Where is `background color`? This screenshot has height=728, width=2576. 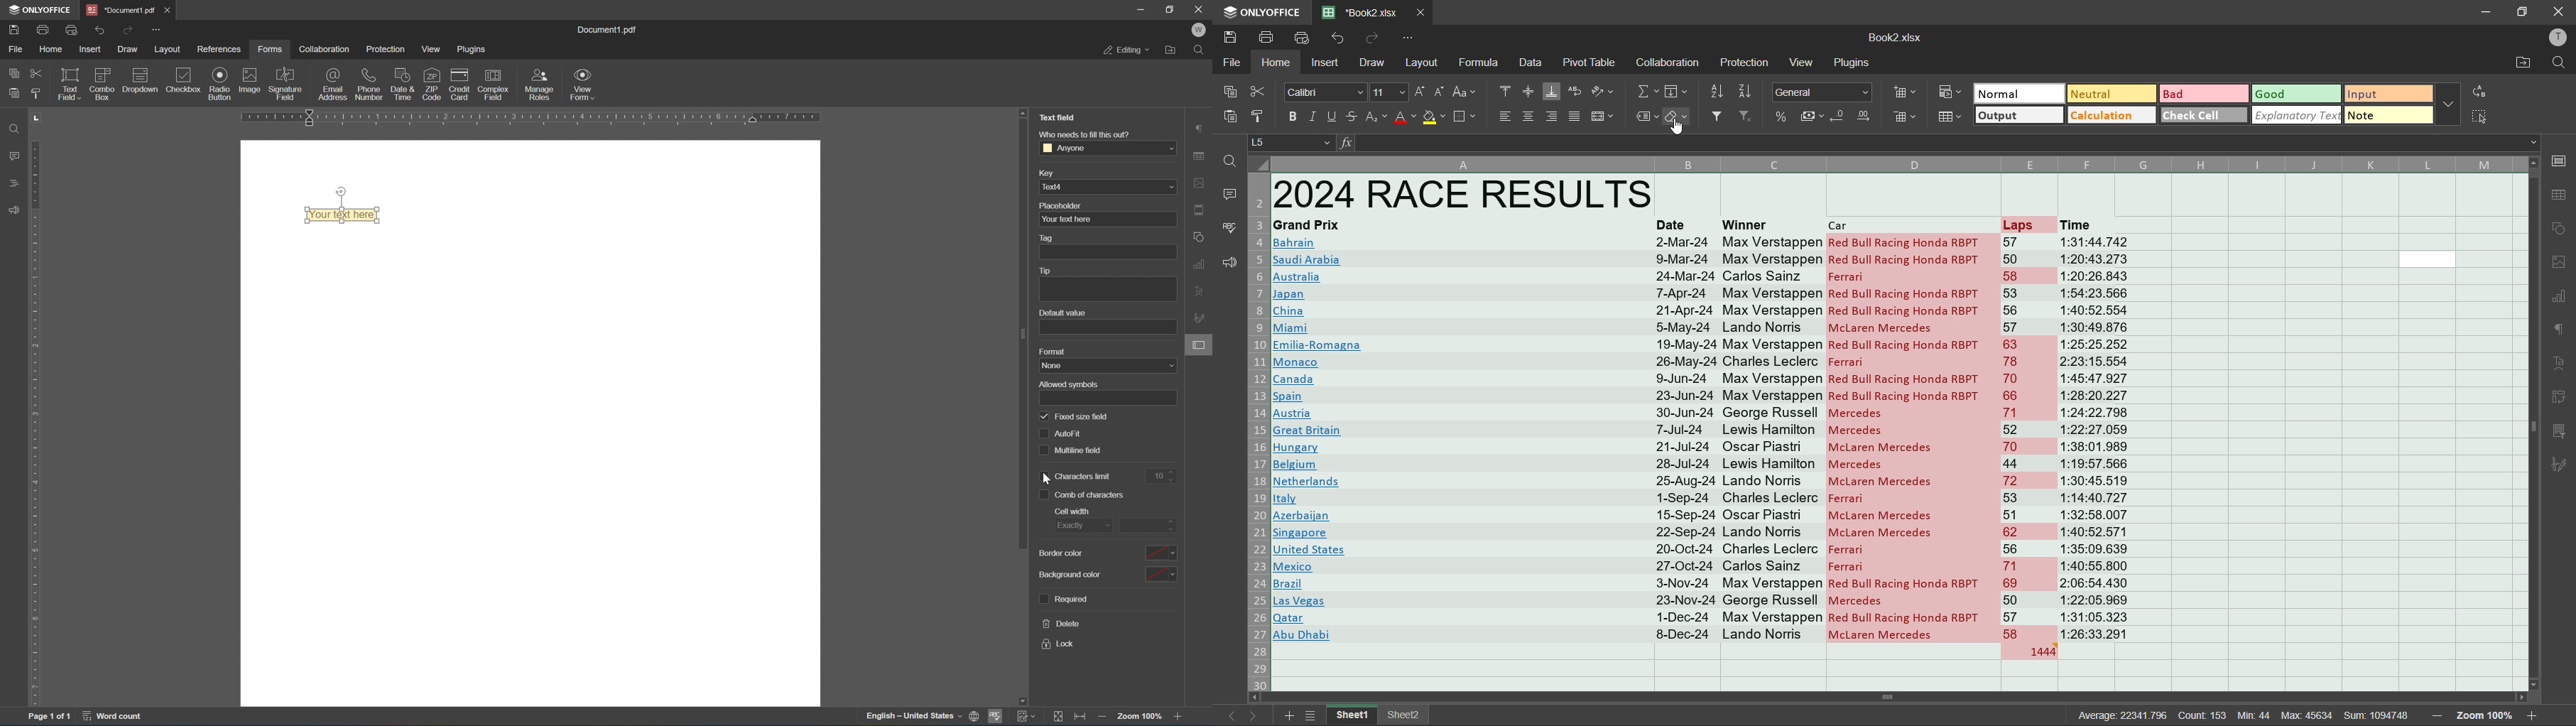 background color is located at coordinates (1107, 574).